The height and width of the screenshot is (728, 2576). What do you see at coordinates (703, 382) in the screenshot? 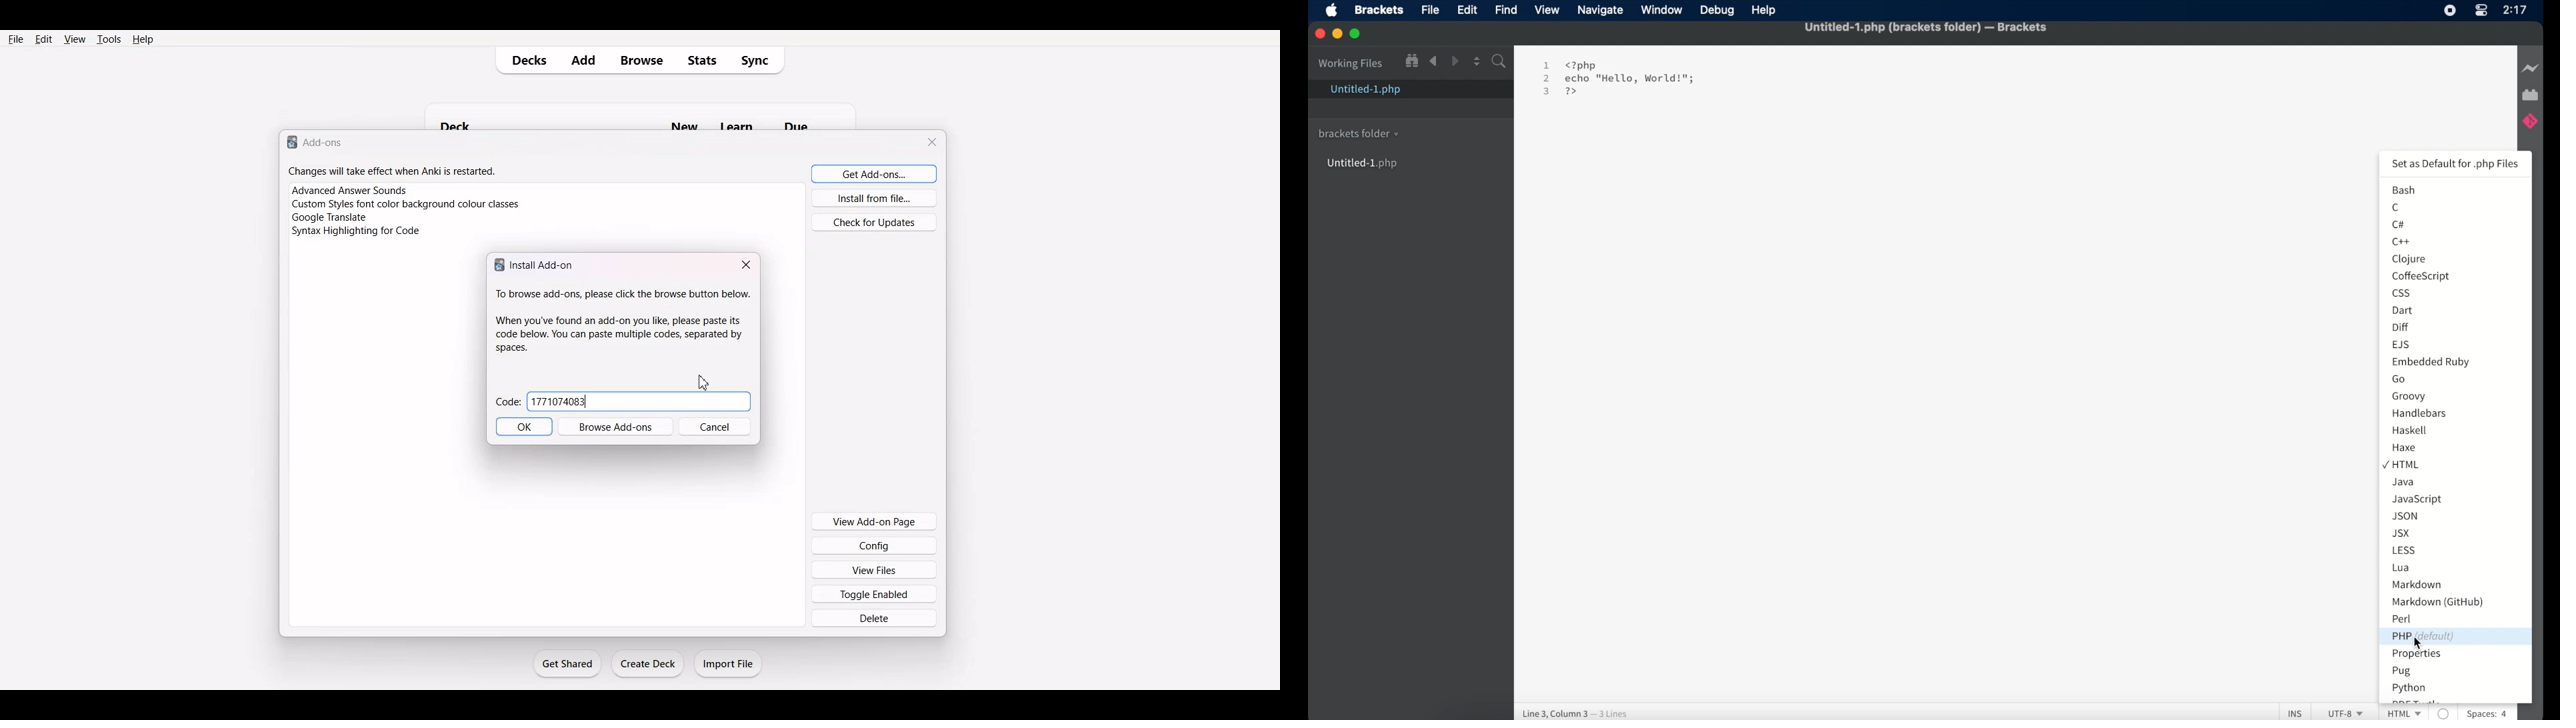
I see `Cursor` at bounding box center [703, 382].